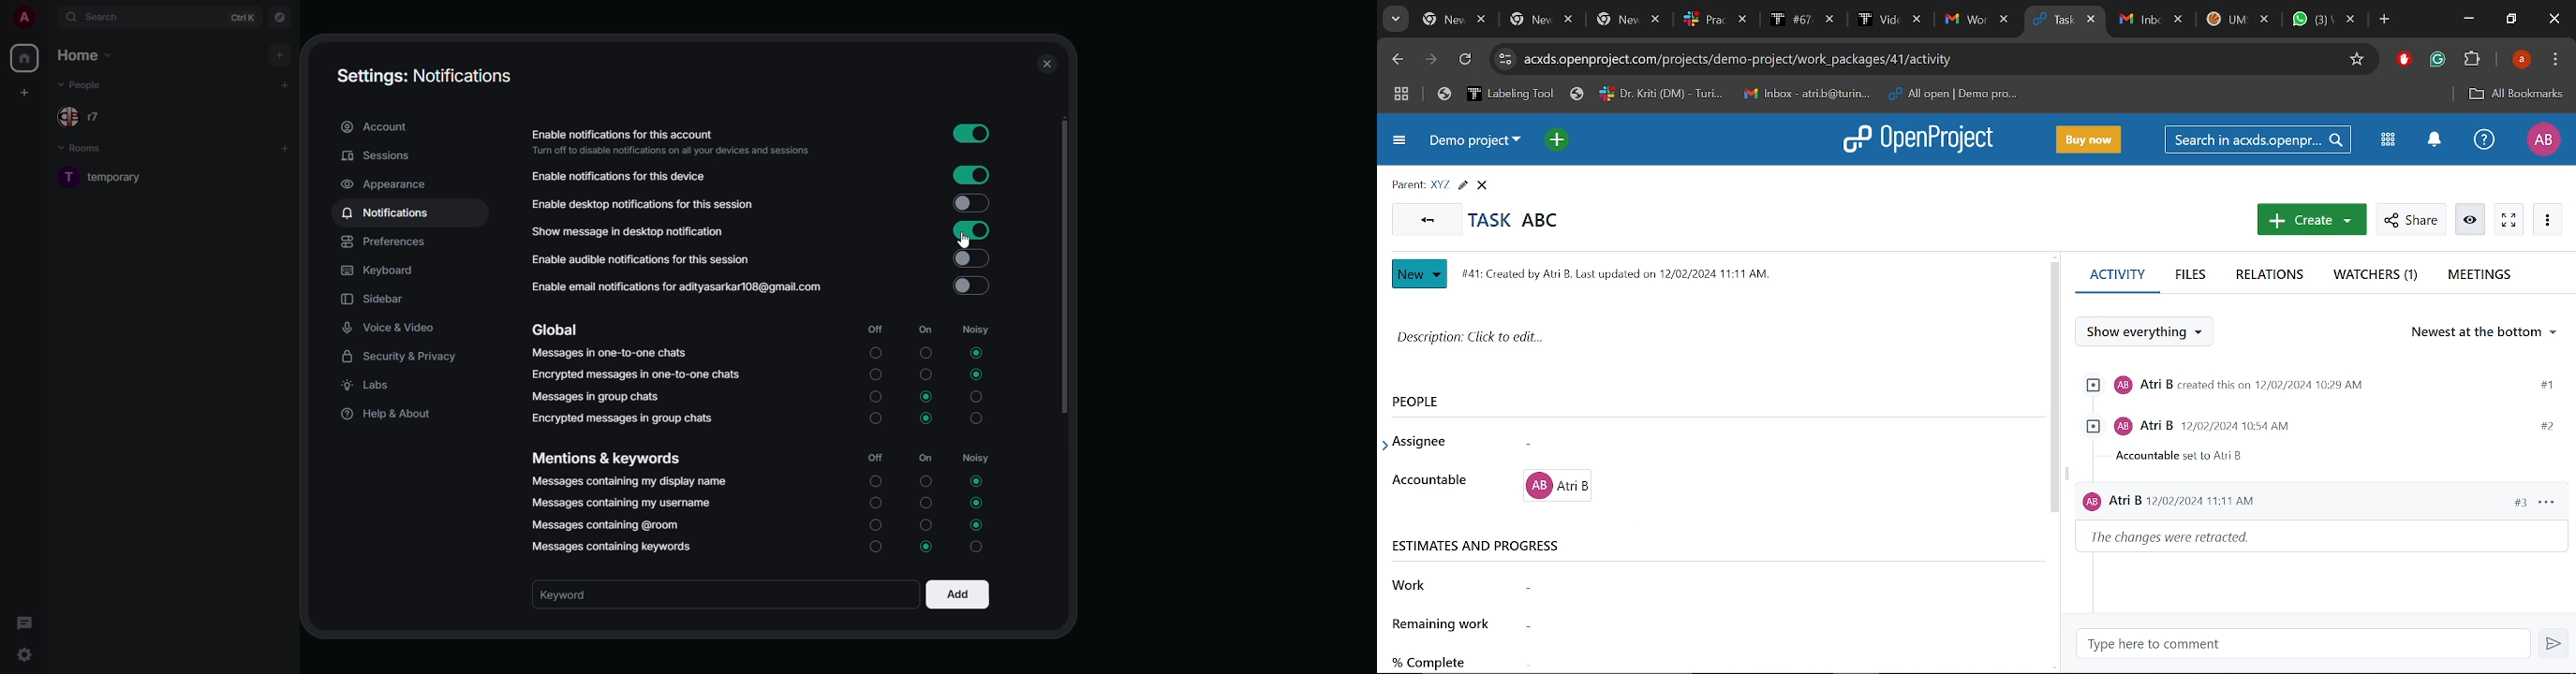 The image size is (2576, 700). What do you see at coordinates (616, 548) in the screenshot?
I see `messages containing keywords` at bounding box center [616, 548].